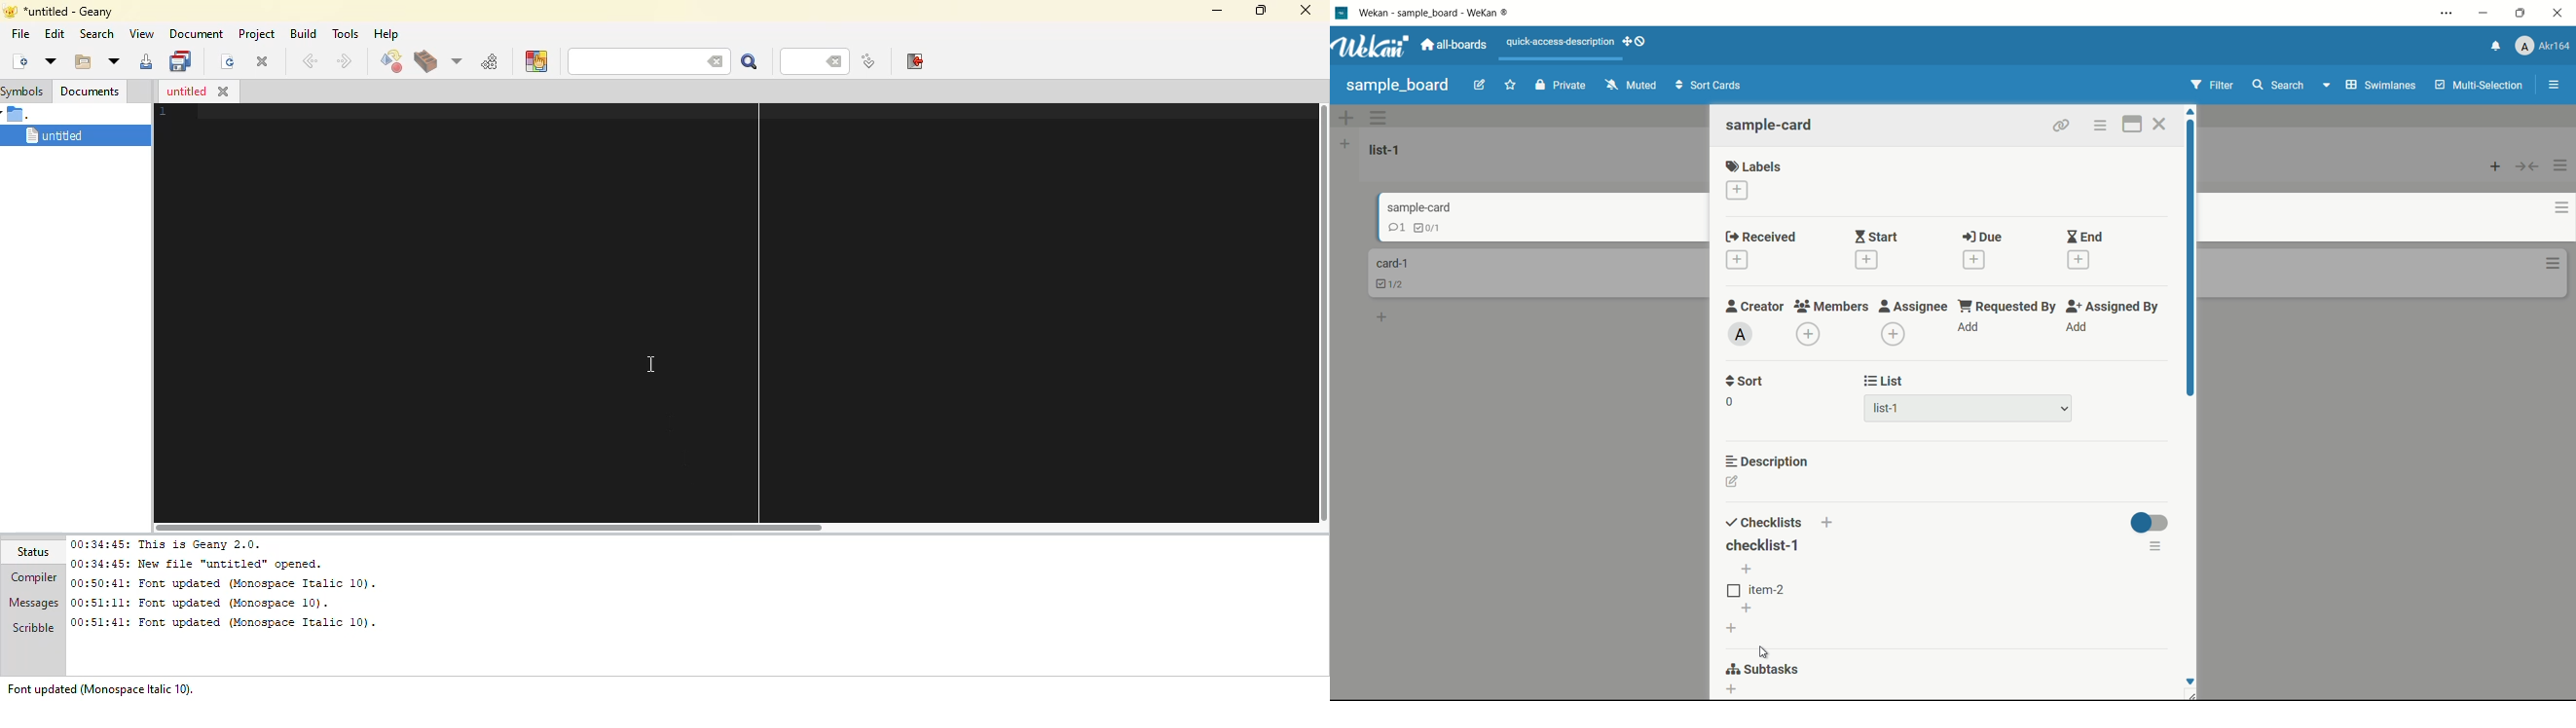 This screenshot has width=2576, height=728. Describe the element at coordinates (109, 686) in the screenshot. I see `font updated(monospace italic 10).` at that location.